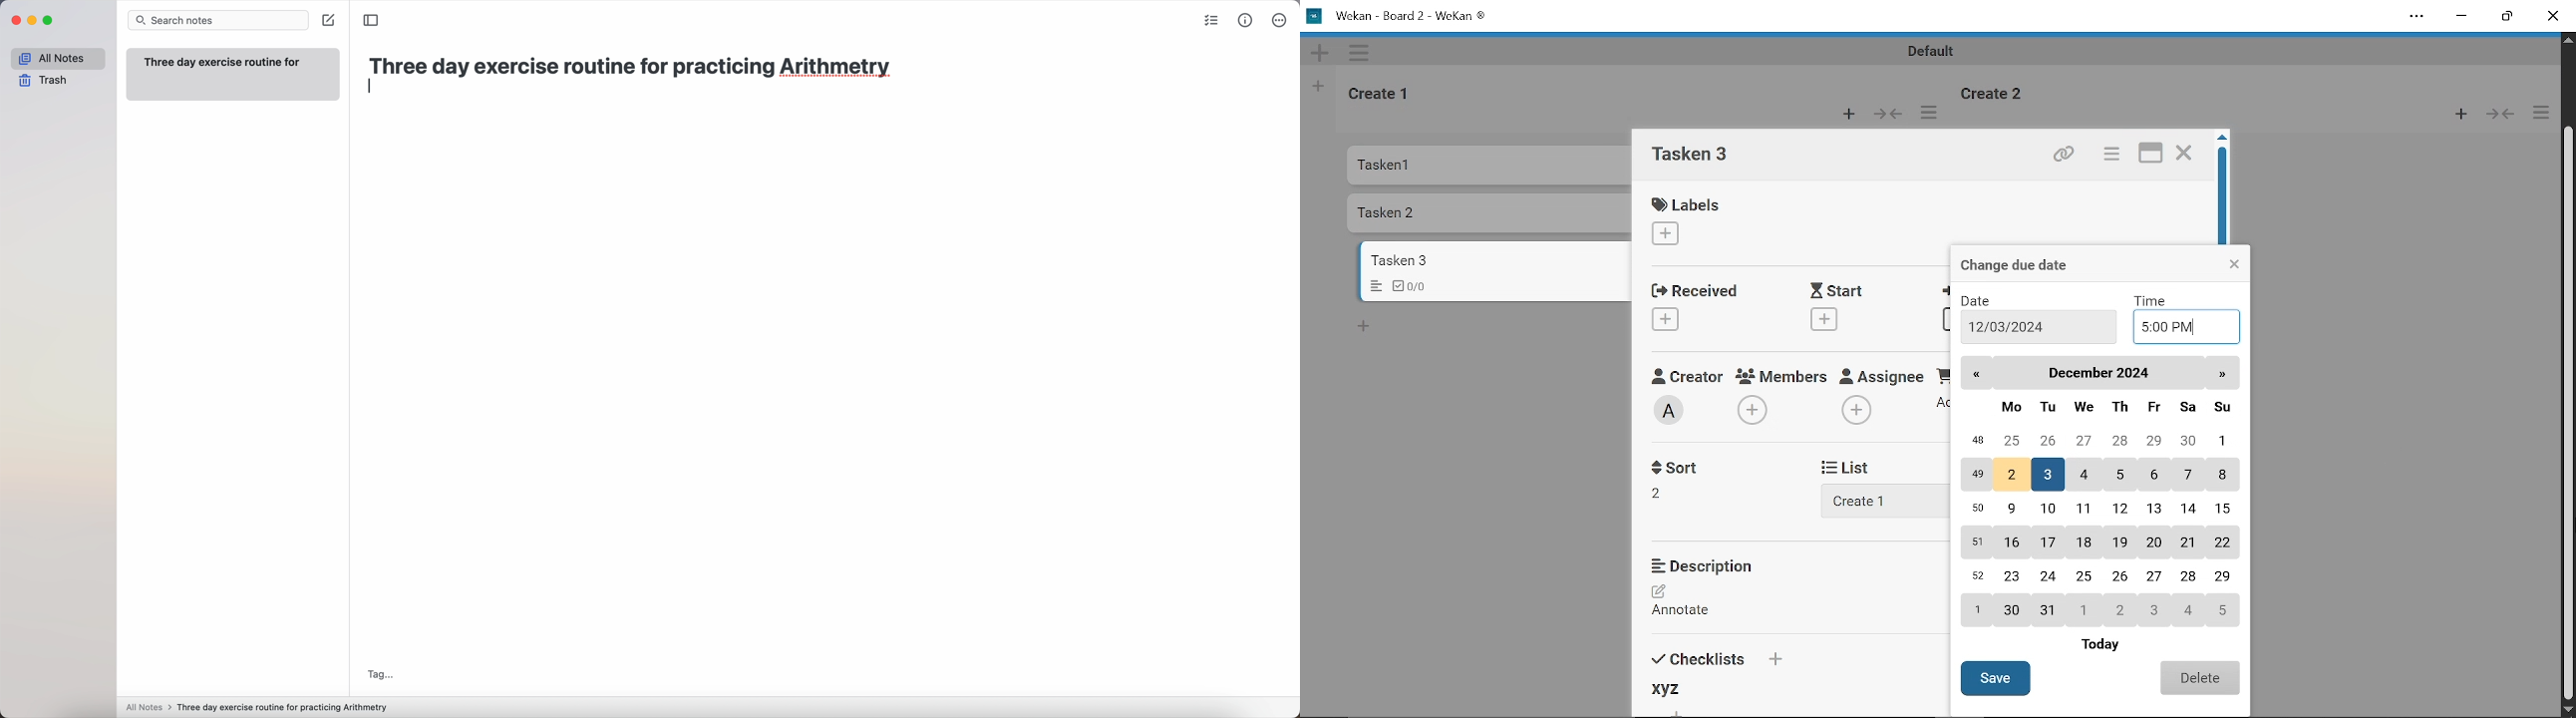 The width and height of the screenshot is (2576, 728). I want to click on List, so click(1858, 467).